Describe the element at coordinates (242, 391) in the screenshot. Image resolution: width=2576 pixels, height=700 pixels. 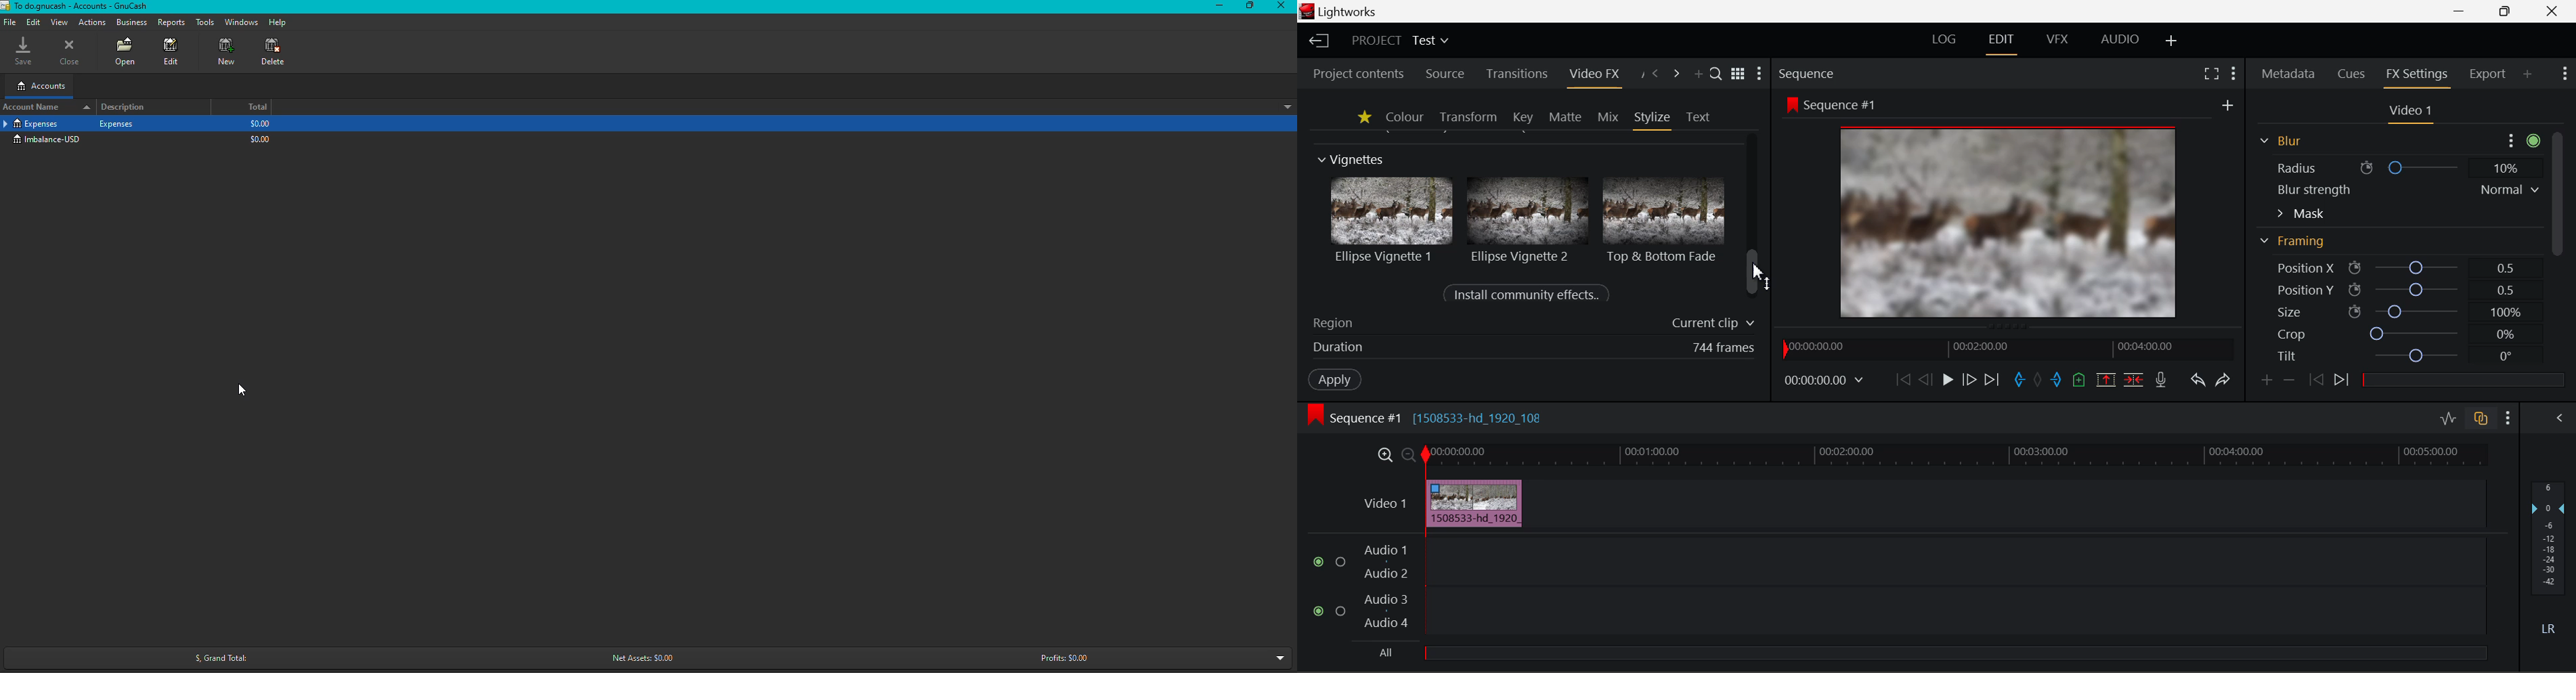
I see `Cursor` at that location.